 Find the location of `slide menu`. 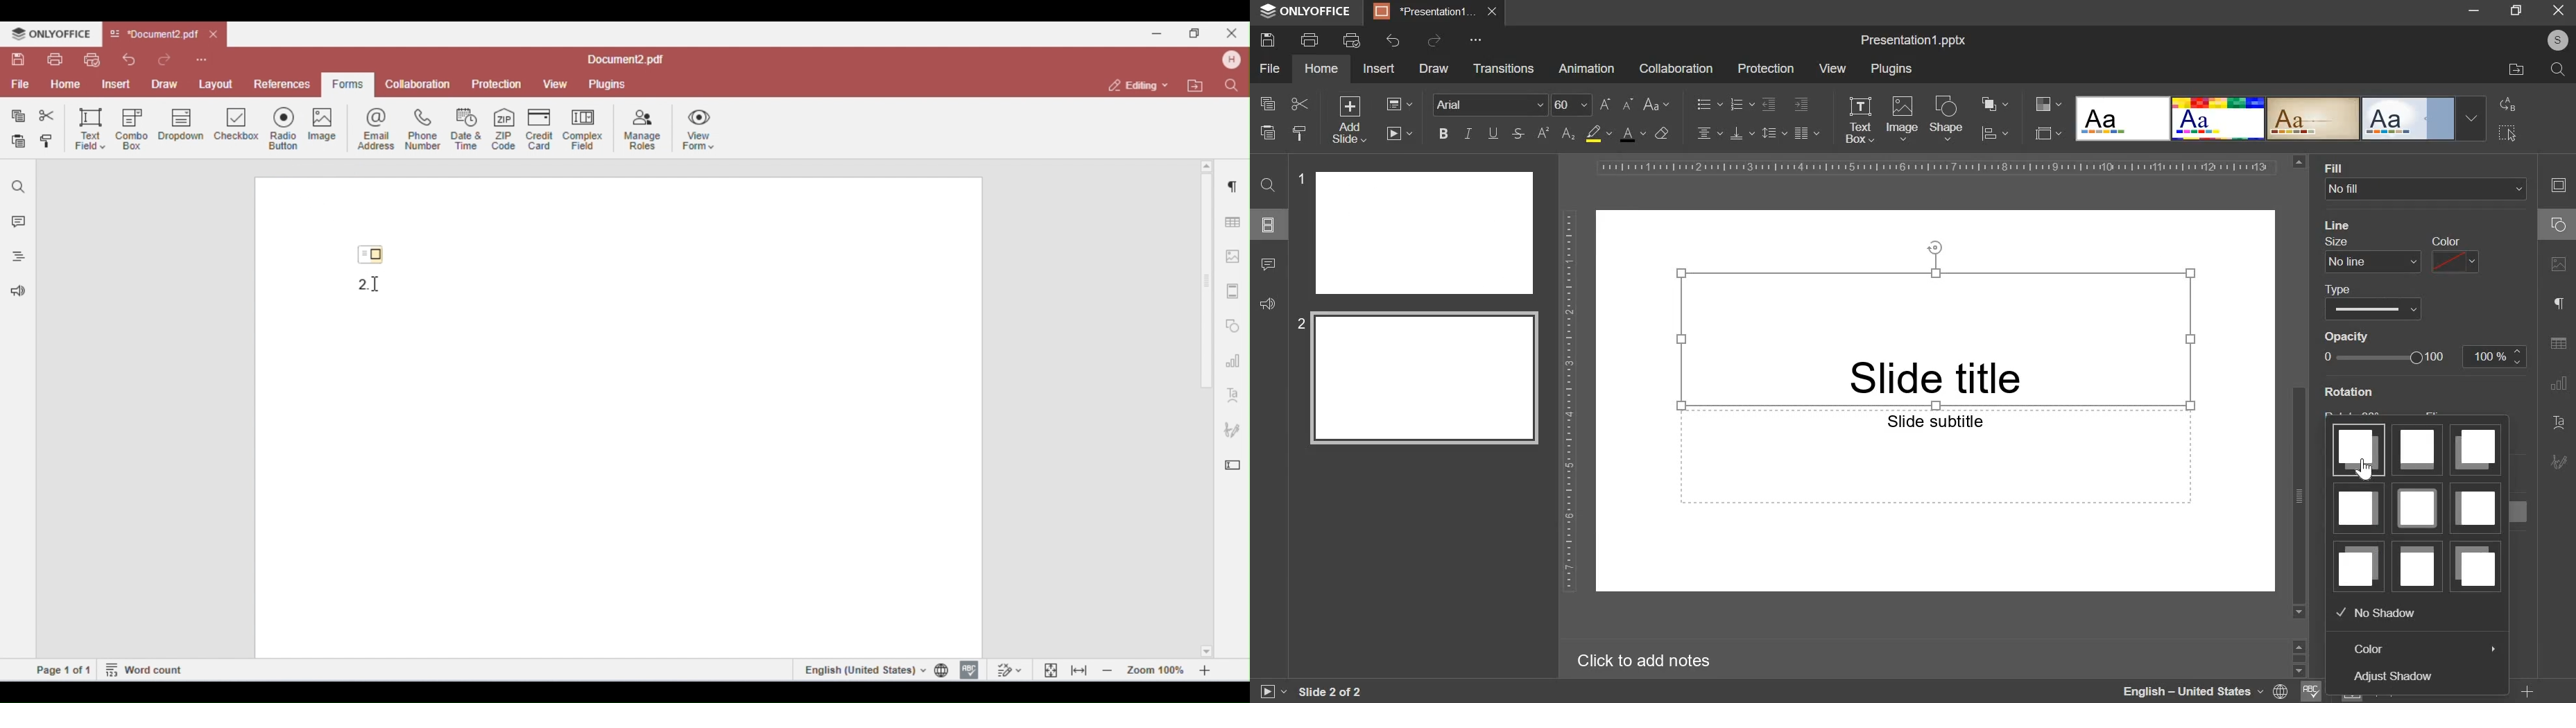

slide menu is located at coordinates (1266, 224).